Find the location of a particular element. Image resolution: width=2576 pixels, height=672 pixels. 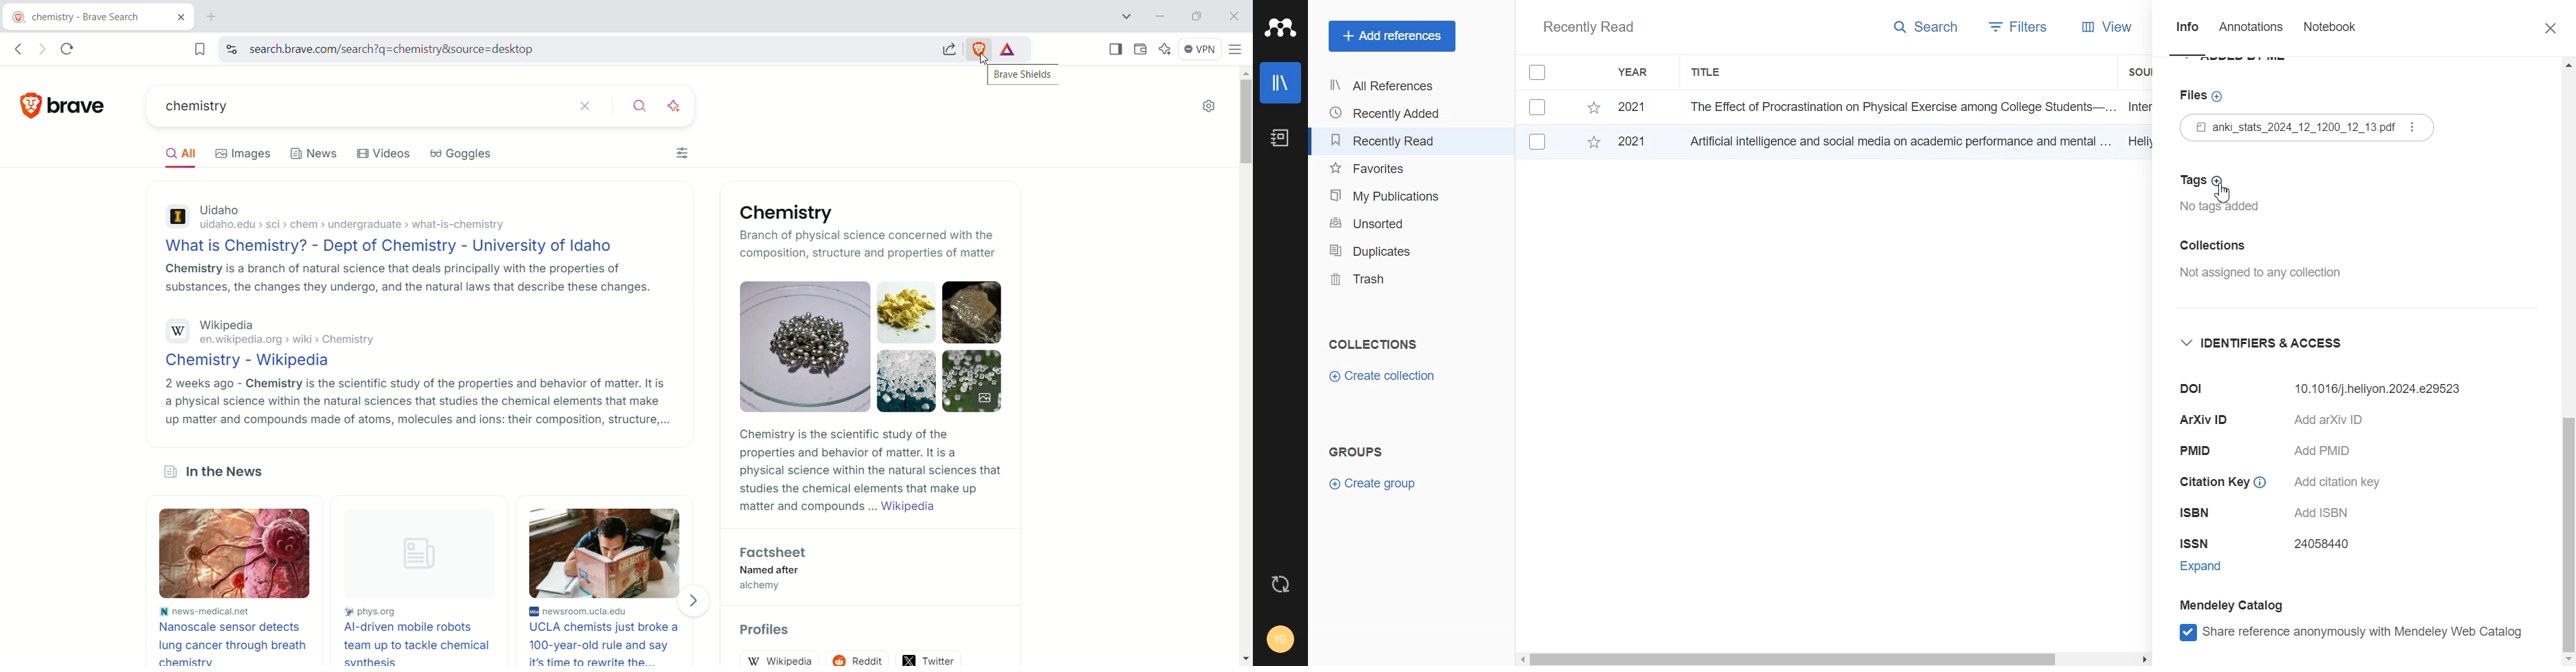

Unsorted is located at coordinates (1389, 222).